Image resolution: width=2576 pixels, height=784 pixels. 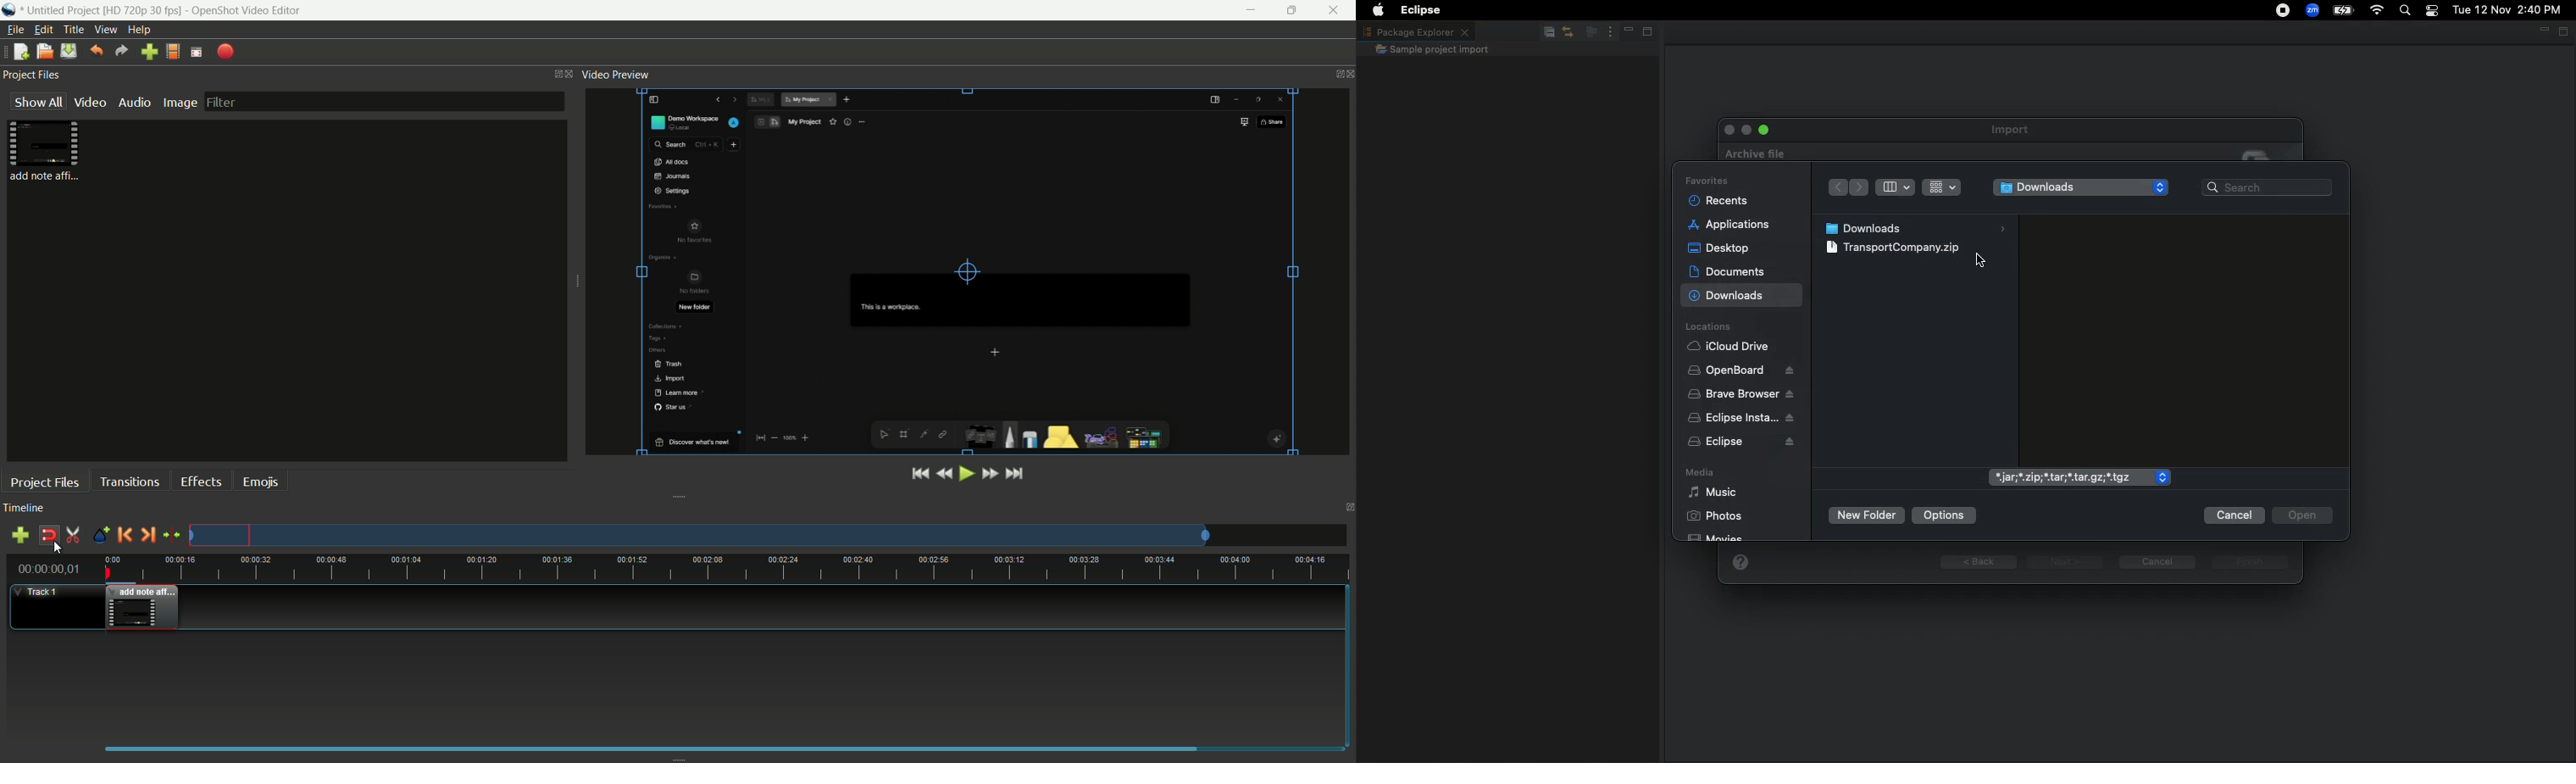 I want to click on collapse, so click(x=679, y=497).